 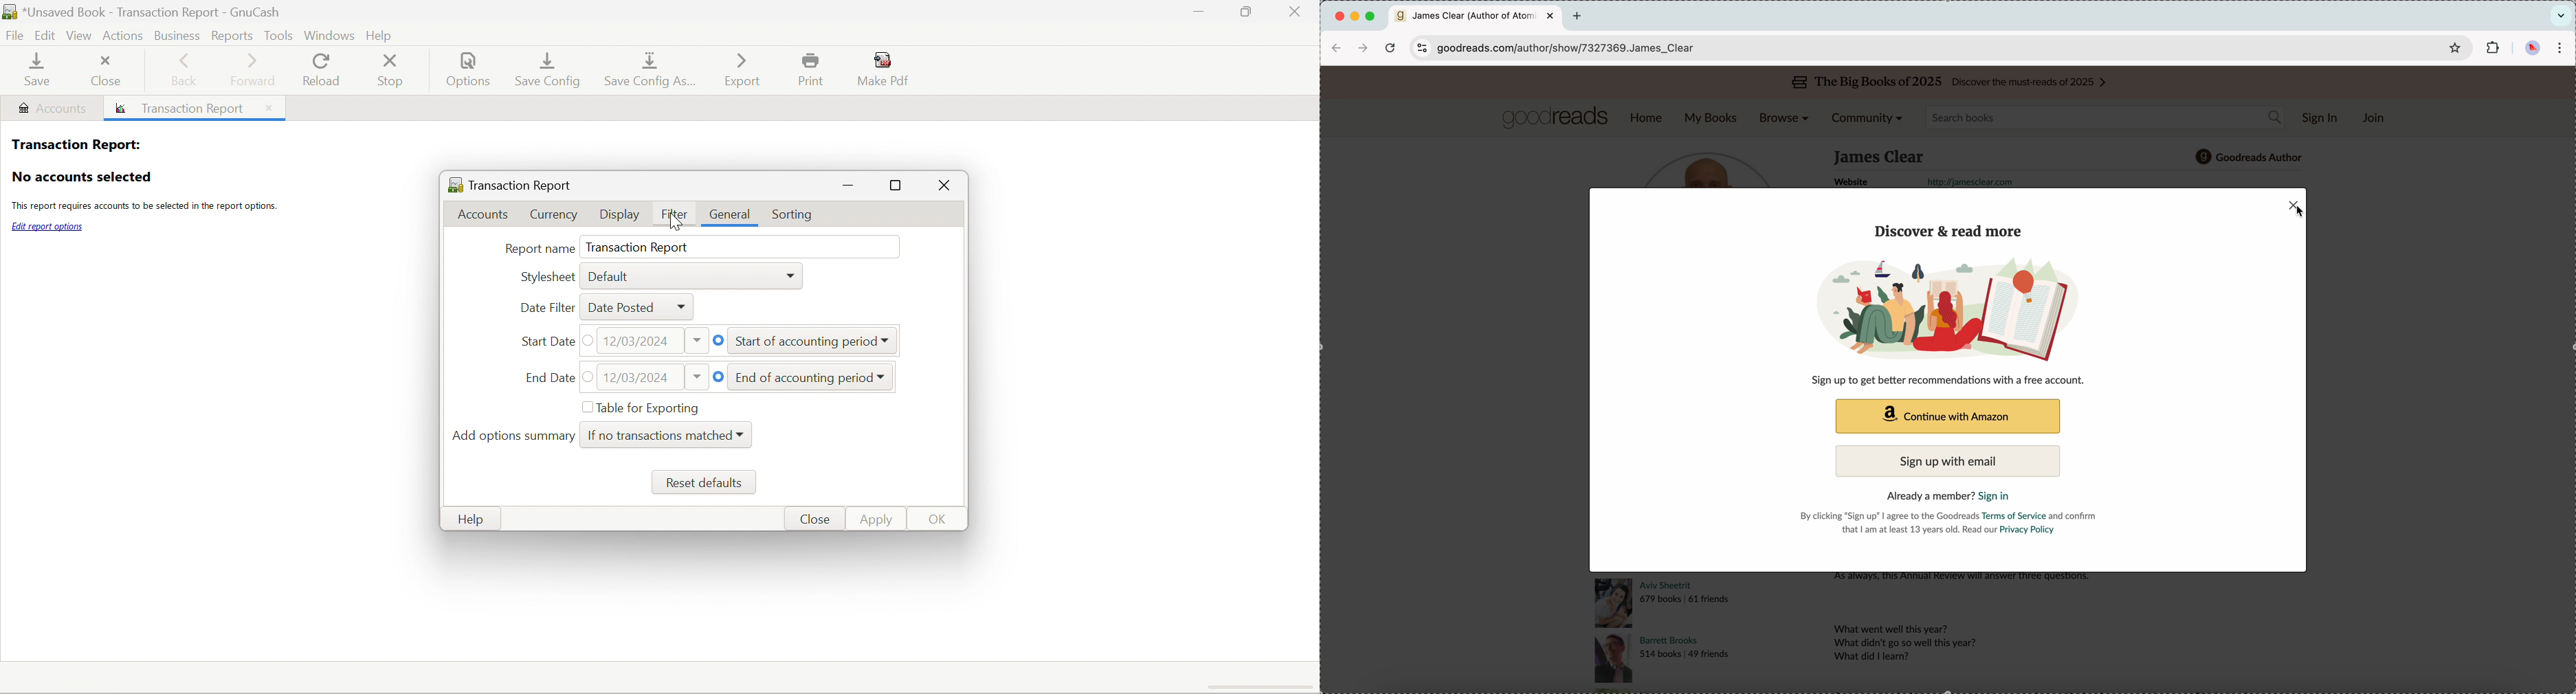 I want to click on Sign up with email, so click(x=1946, y=461).